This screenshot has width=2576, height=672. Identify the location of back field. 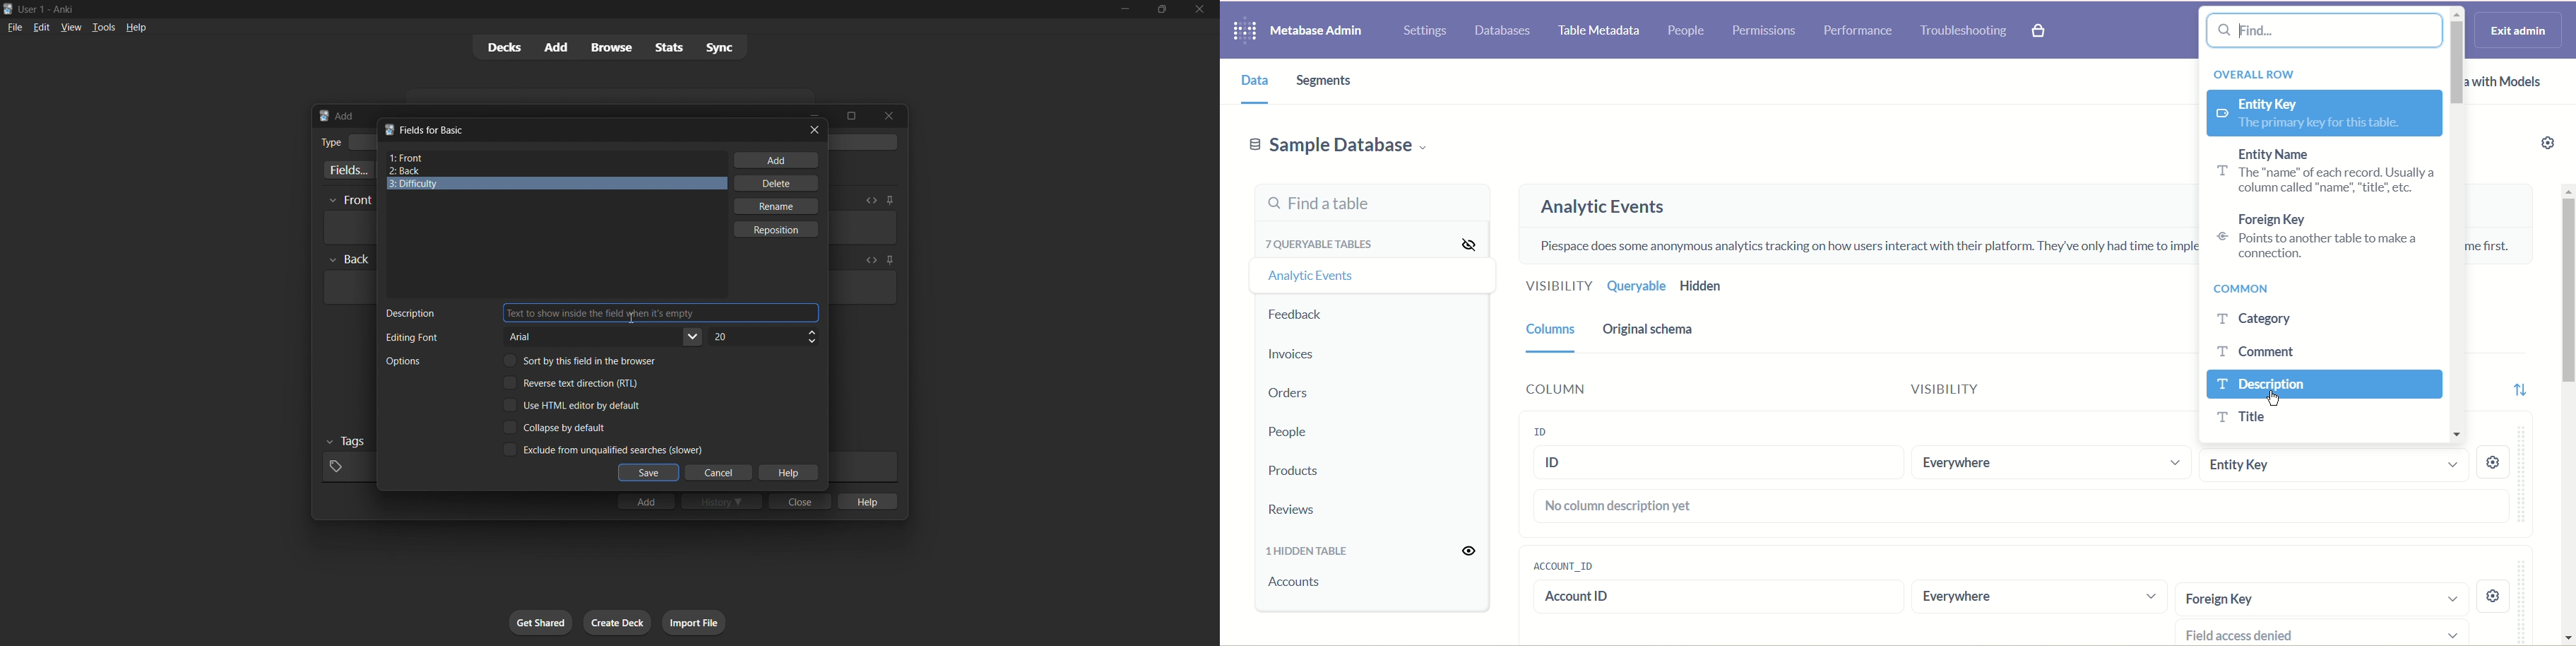
(552, 171).